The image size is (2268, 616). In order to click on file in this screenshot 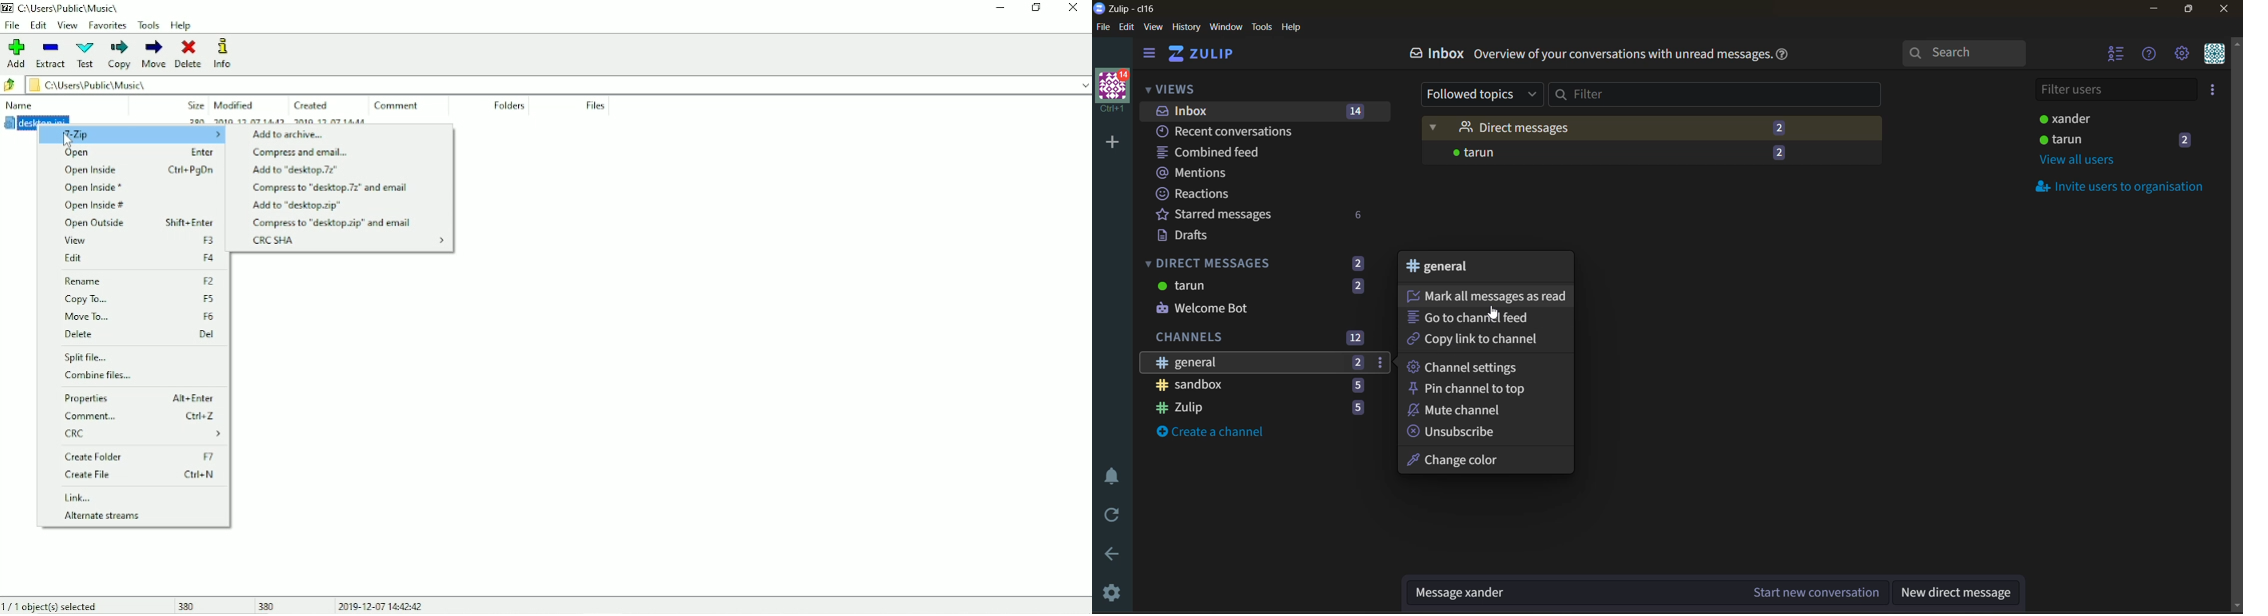, I will do `click(1104, 27)`.